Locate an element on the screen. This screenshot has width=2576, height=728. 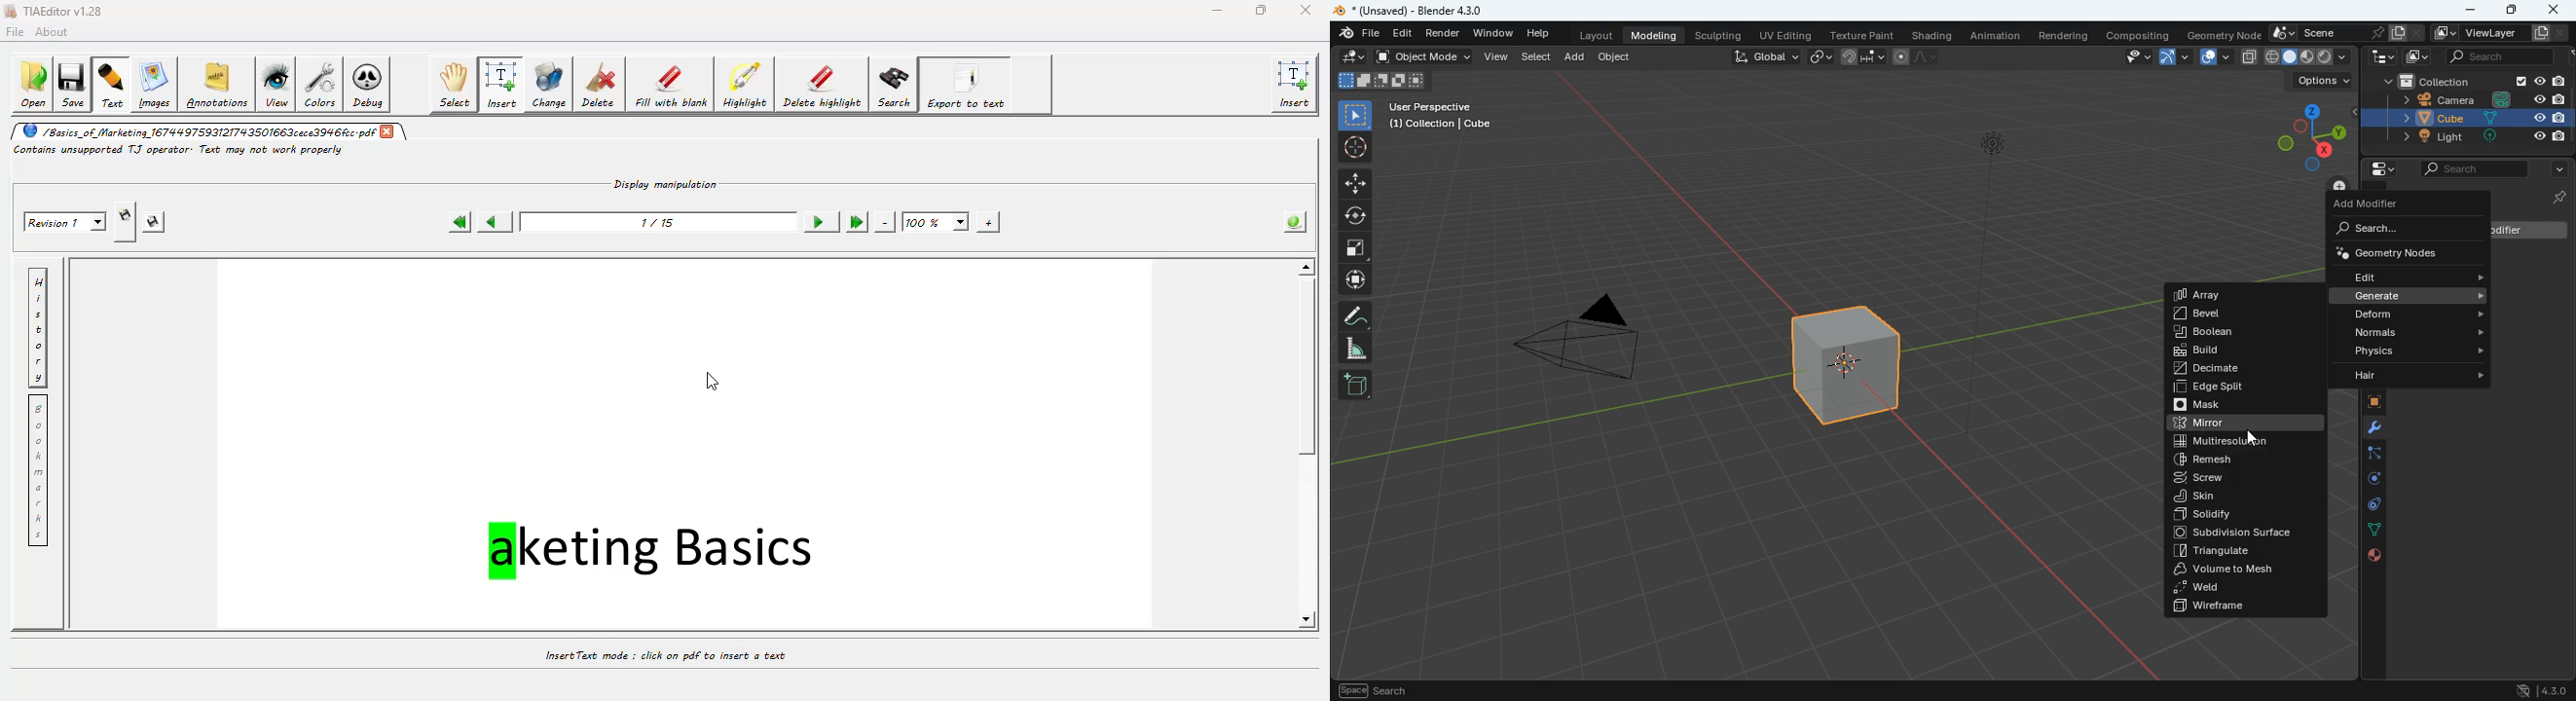
build is located at coordinates (2242, 350).